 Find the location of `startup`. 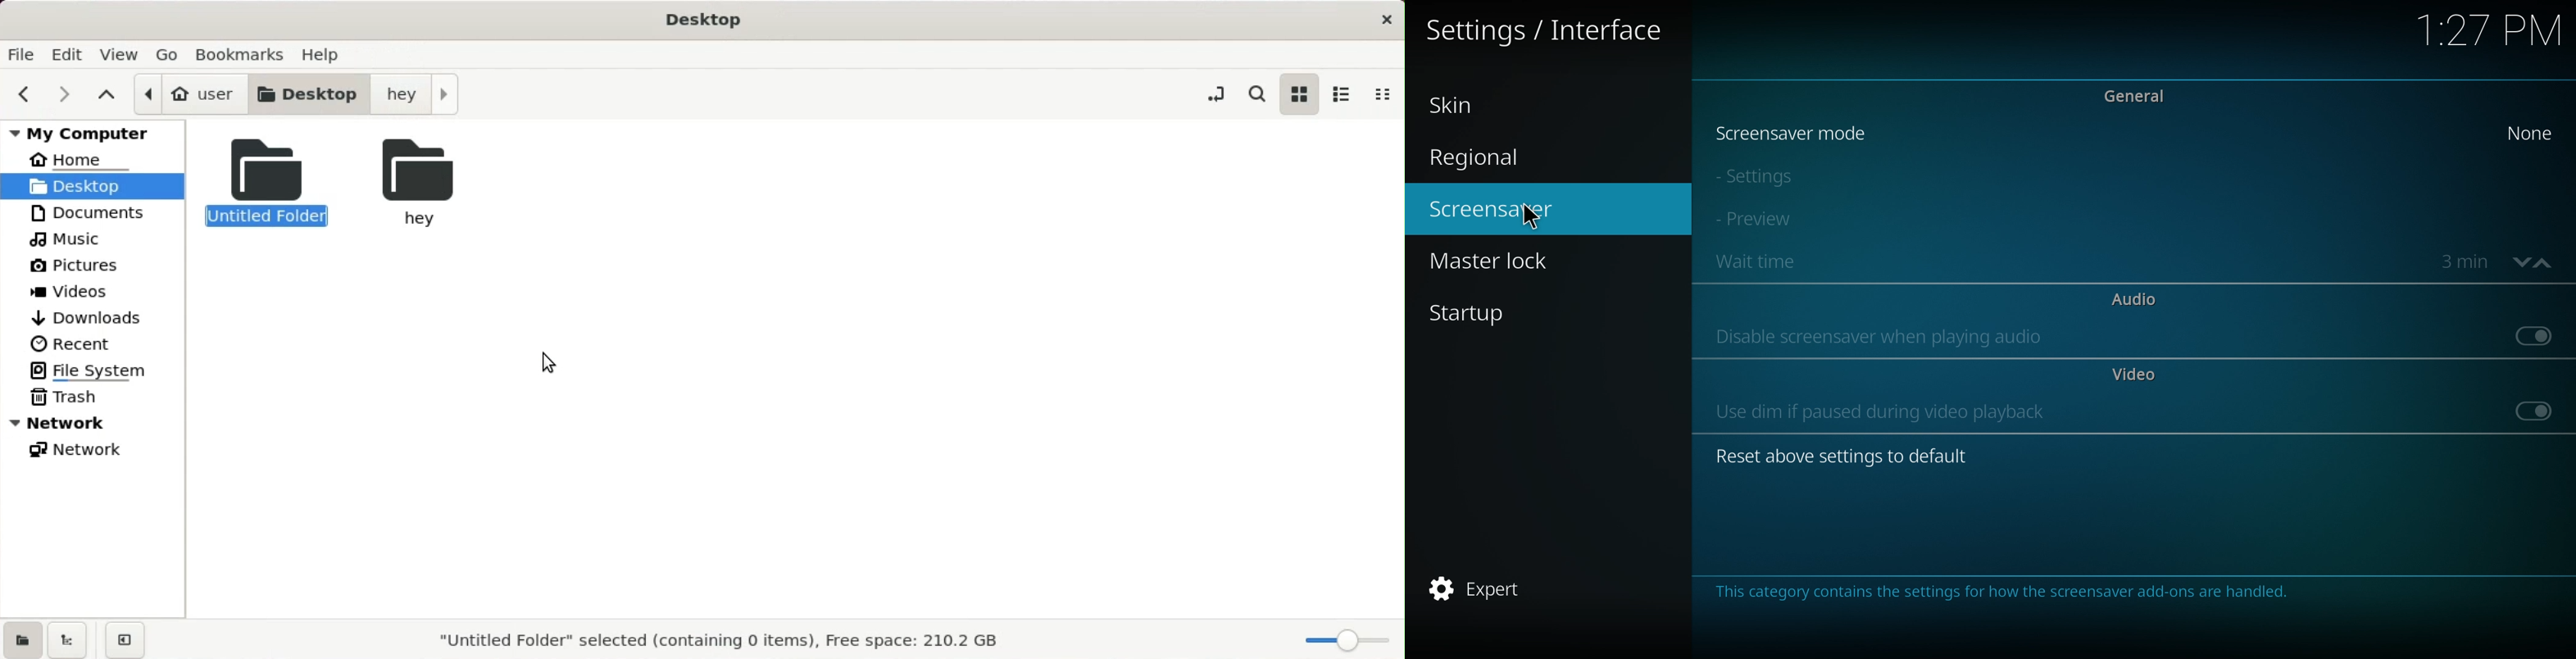

startup is located at coordinates (1541, 312).